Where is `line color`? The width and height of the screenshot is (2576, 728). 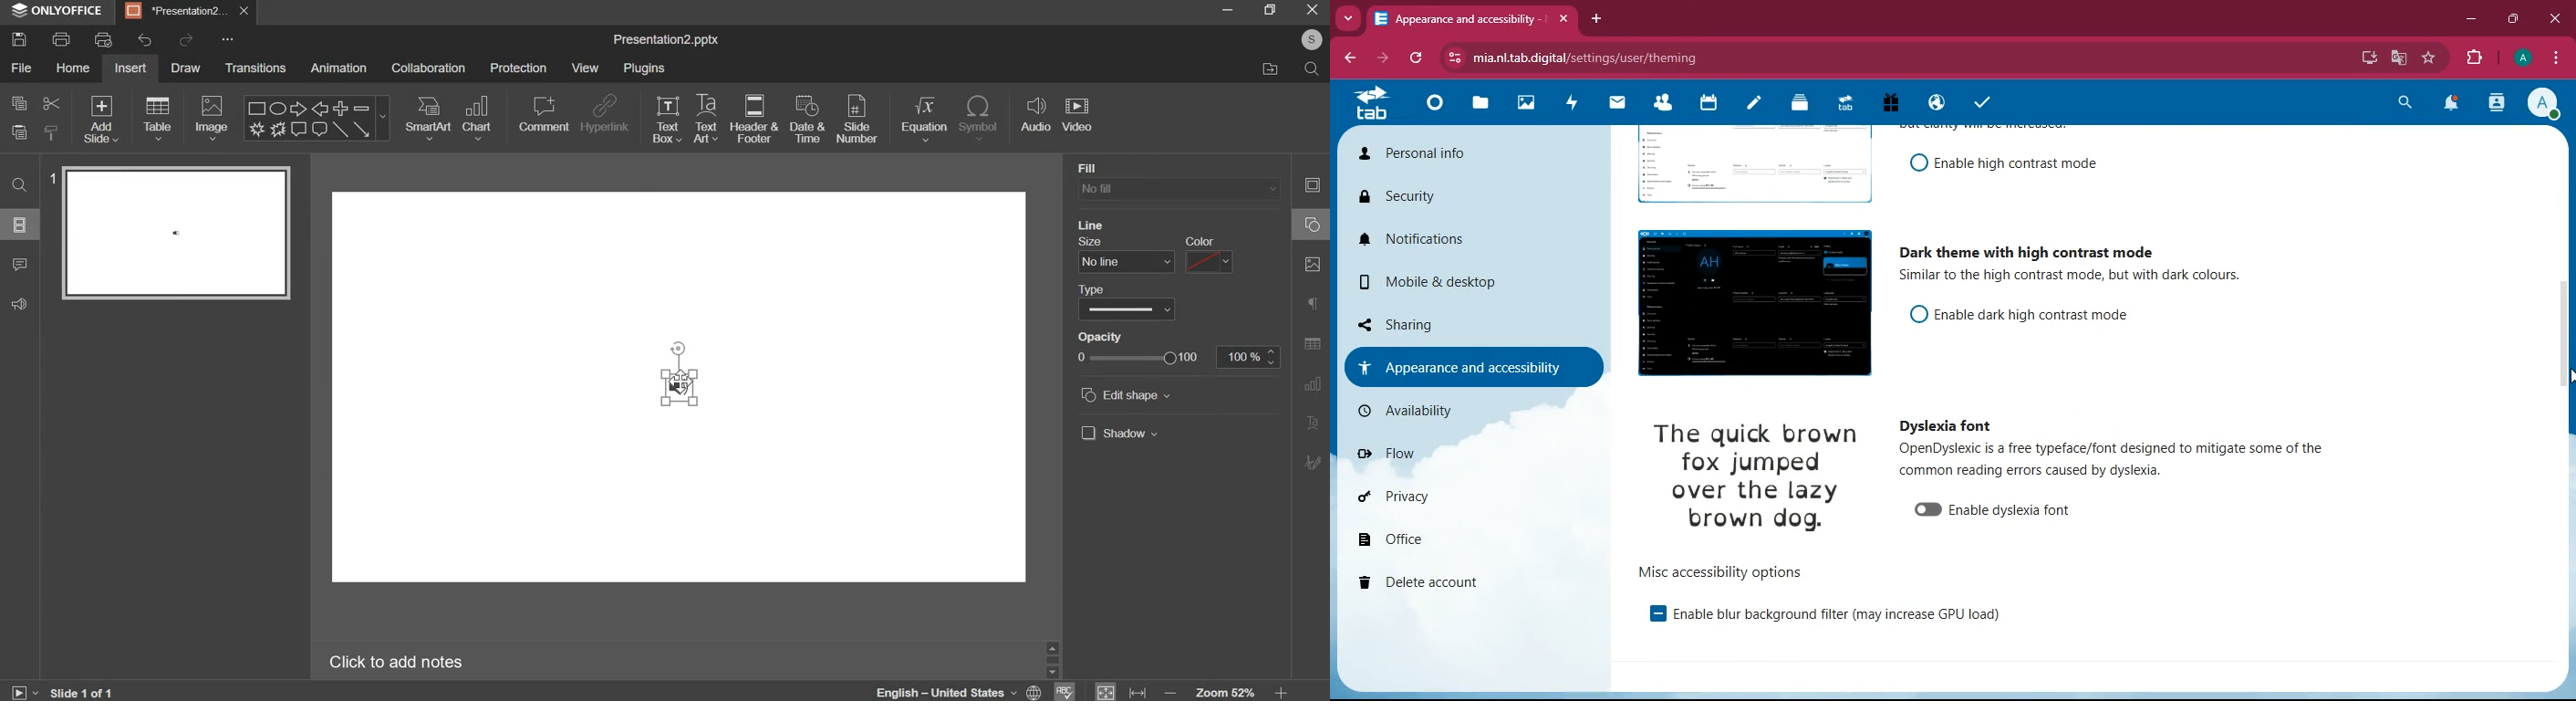
line color is located at coordinates (1211, 261).